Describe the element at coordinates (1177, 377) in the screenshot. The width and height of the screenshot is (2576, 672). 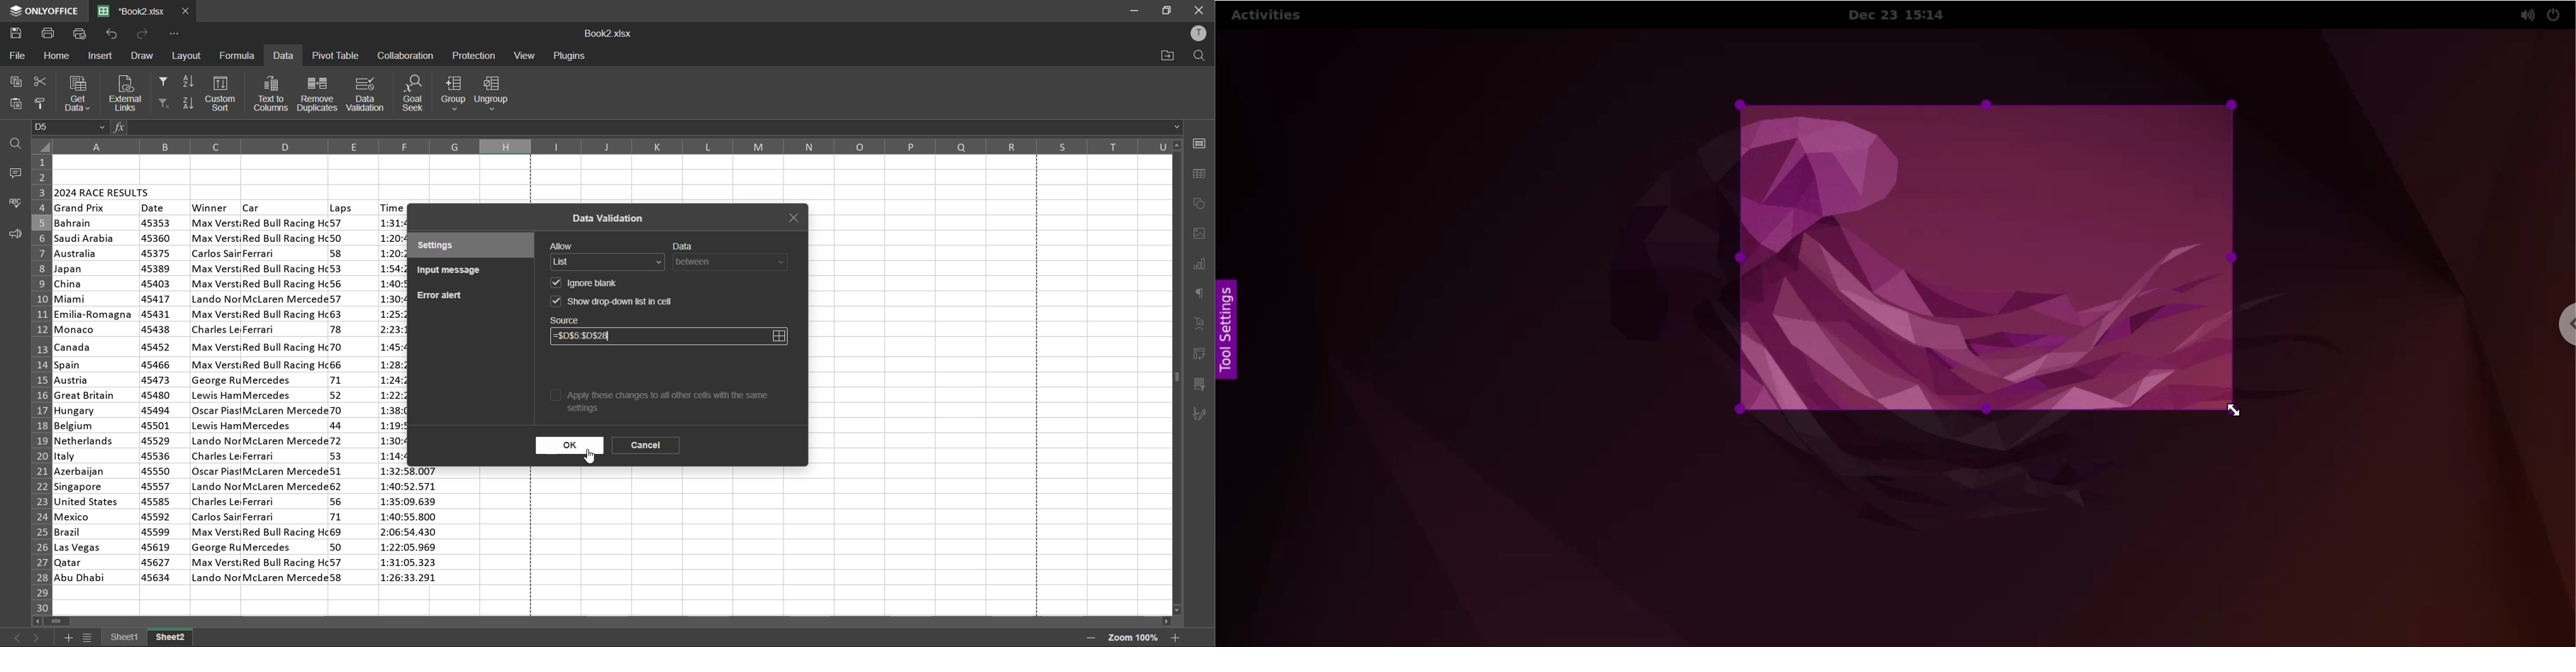
I see `scrollbar` at that location.